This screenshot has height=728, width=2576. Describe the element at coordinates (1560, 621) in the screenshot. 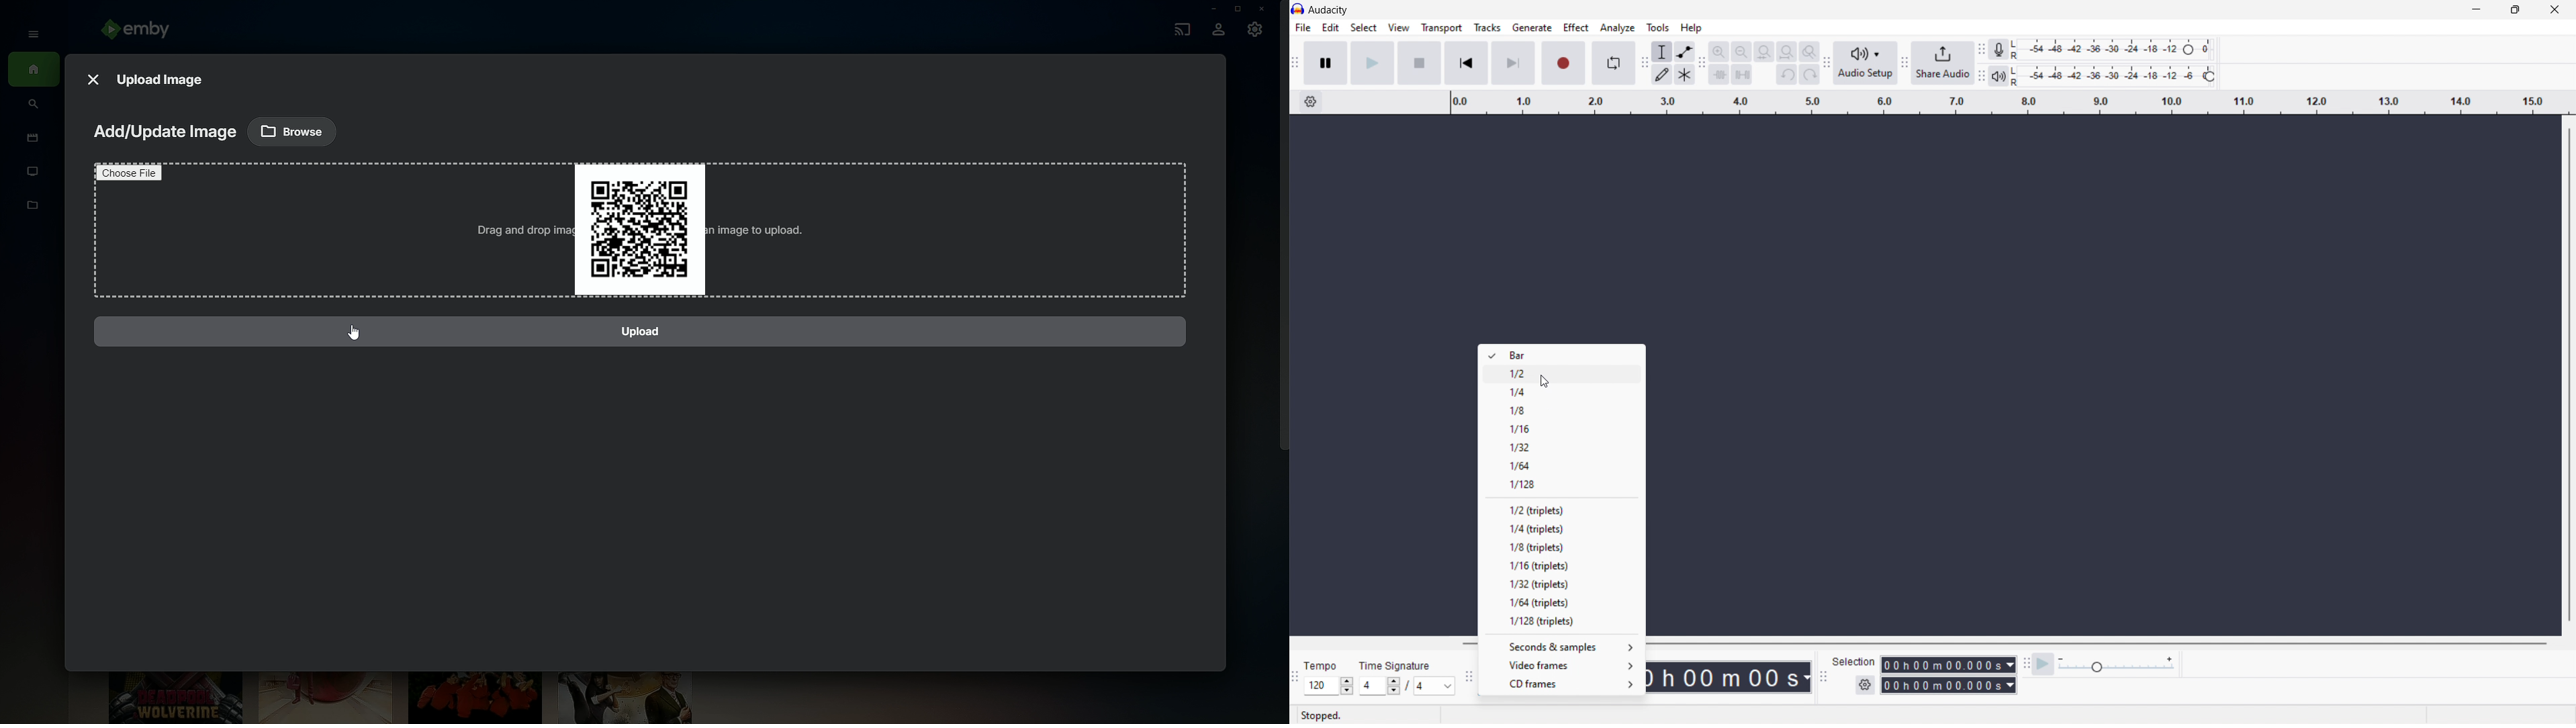

I see `1/128 (triplets)` at that location.